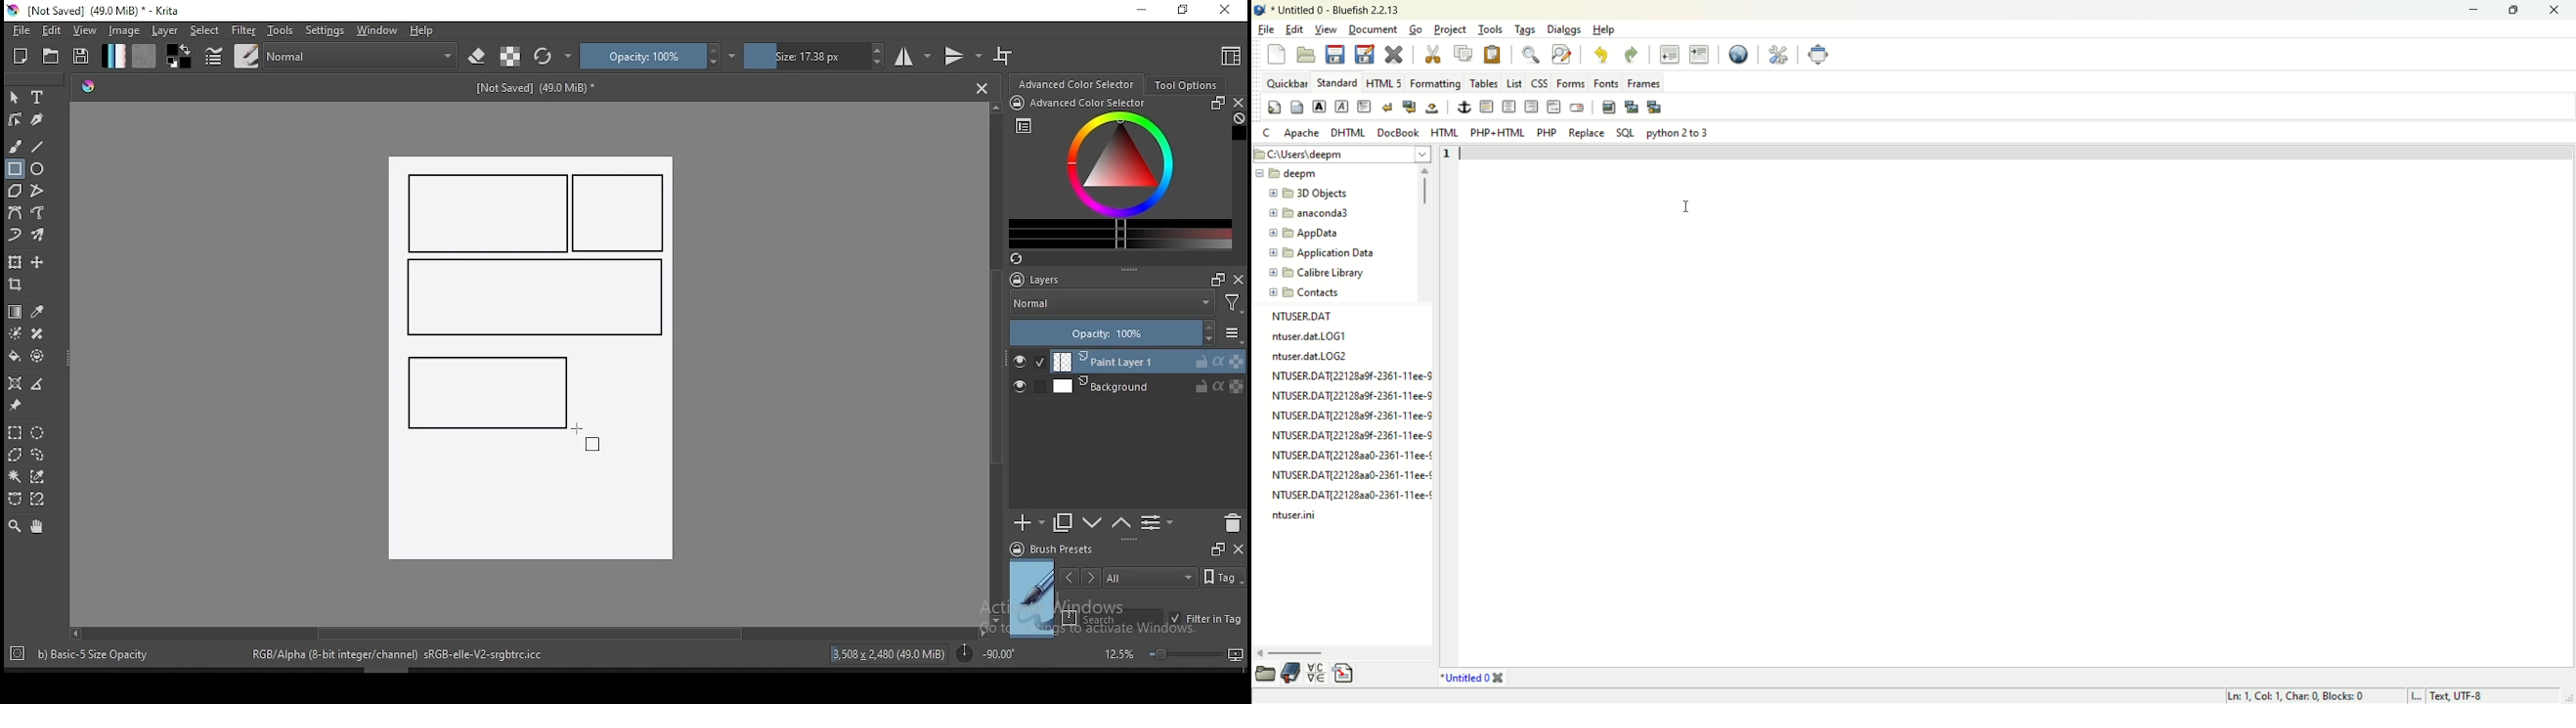 Image resolution: width=2576 pixels, height=728 pixels. I want to click on settings, so click(325, 30).